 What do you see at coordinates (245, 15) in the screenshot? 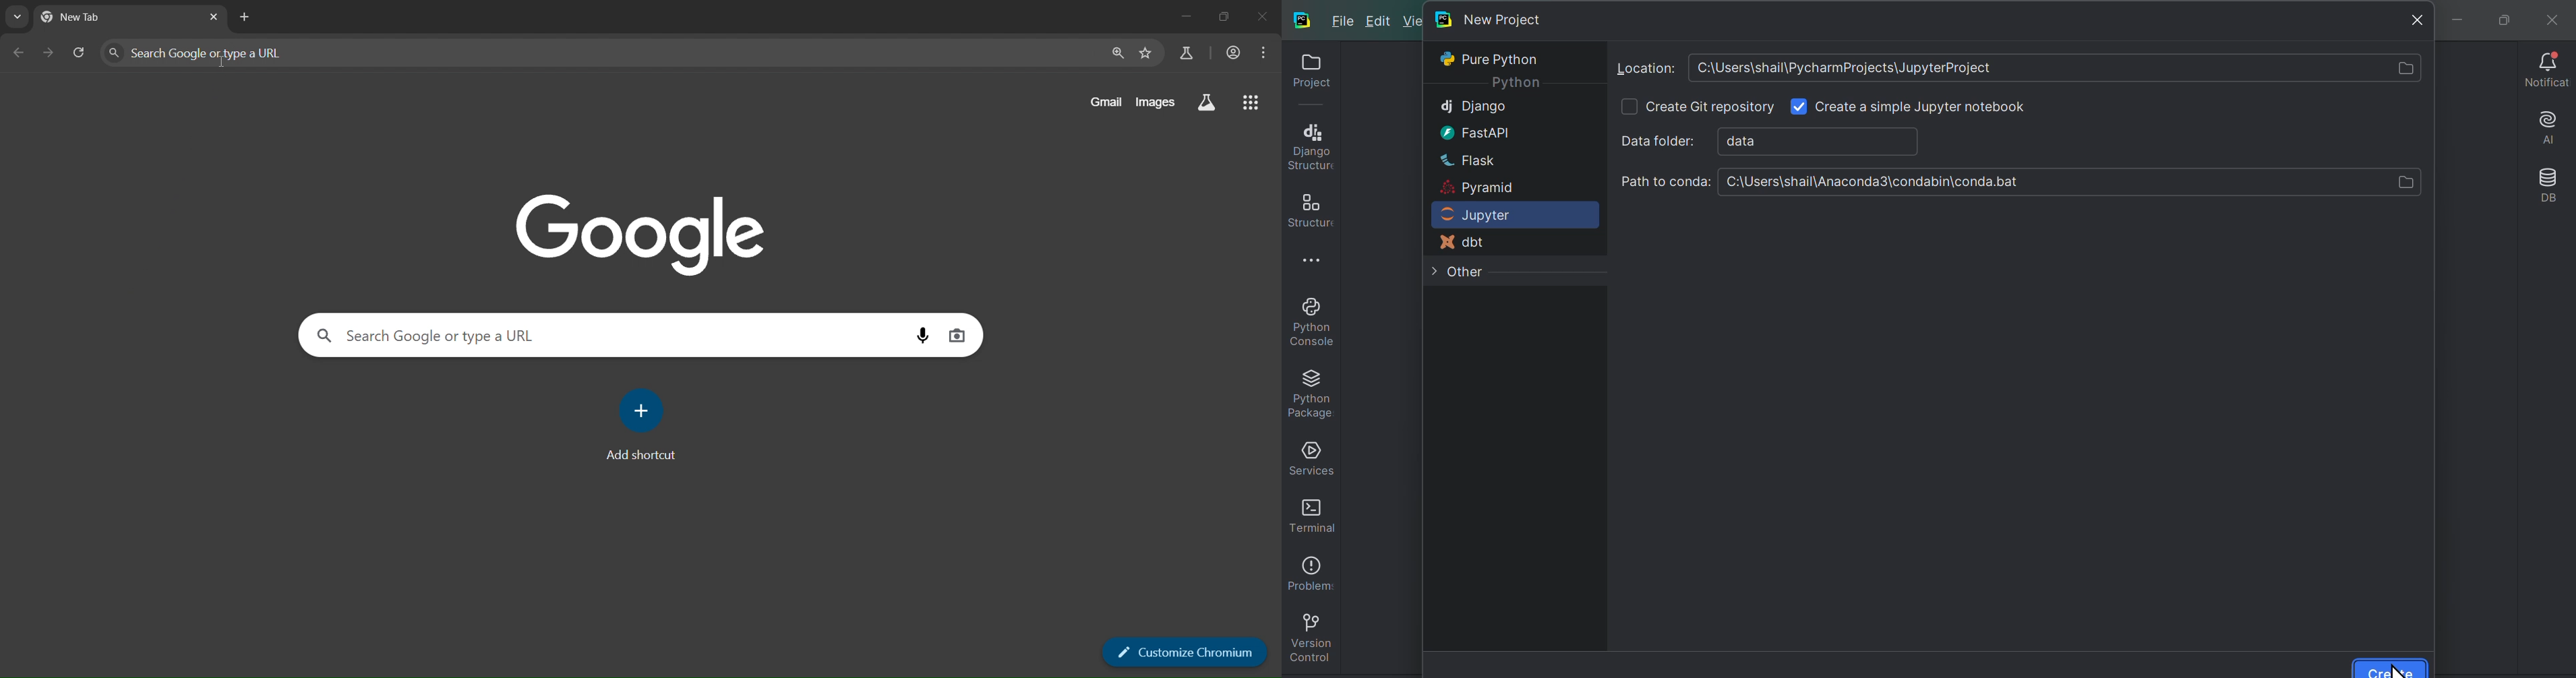
I see `new tab` at bounding box center [245, 15].